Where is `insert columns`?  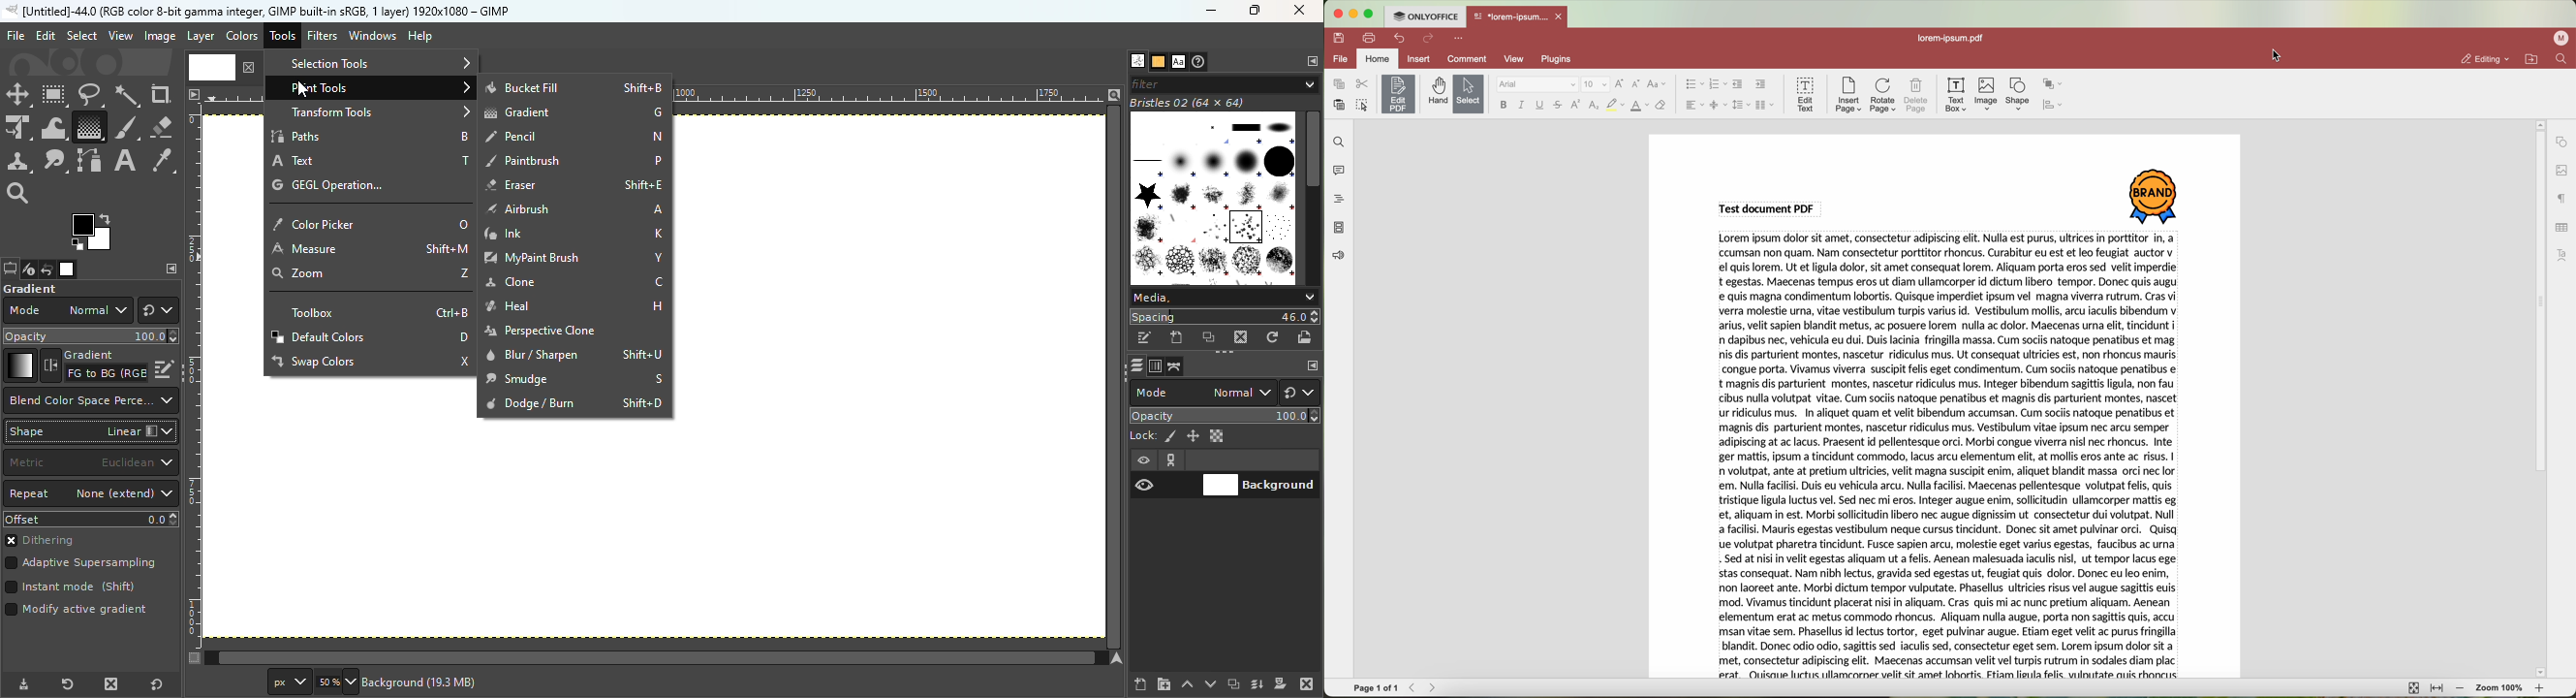 insert columns is located at coordinates (1766, 106).